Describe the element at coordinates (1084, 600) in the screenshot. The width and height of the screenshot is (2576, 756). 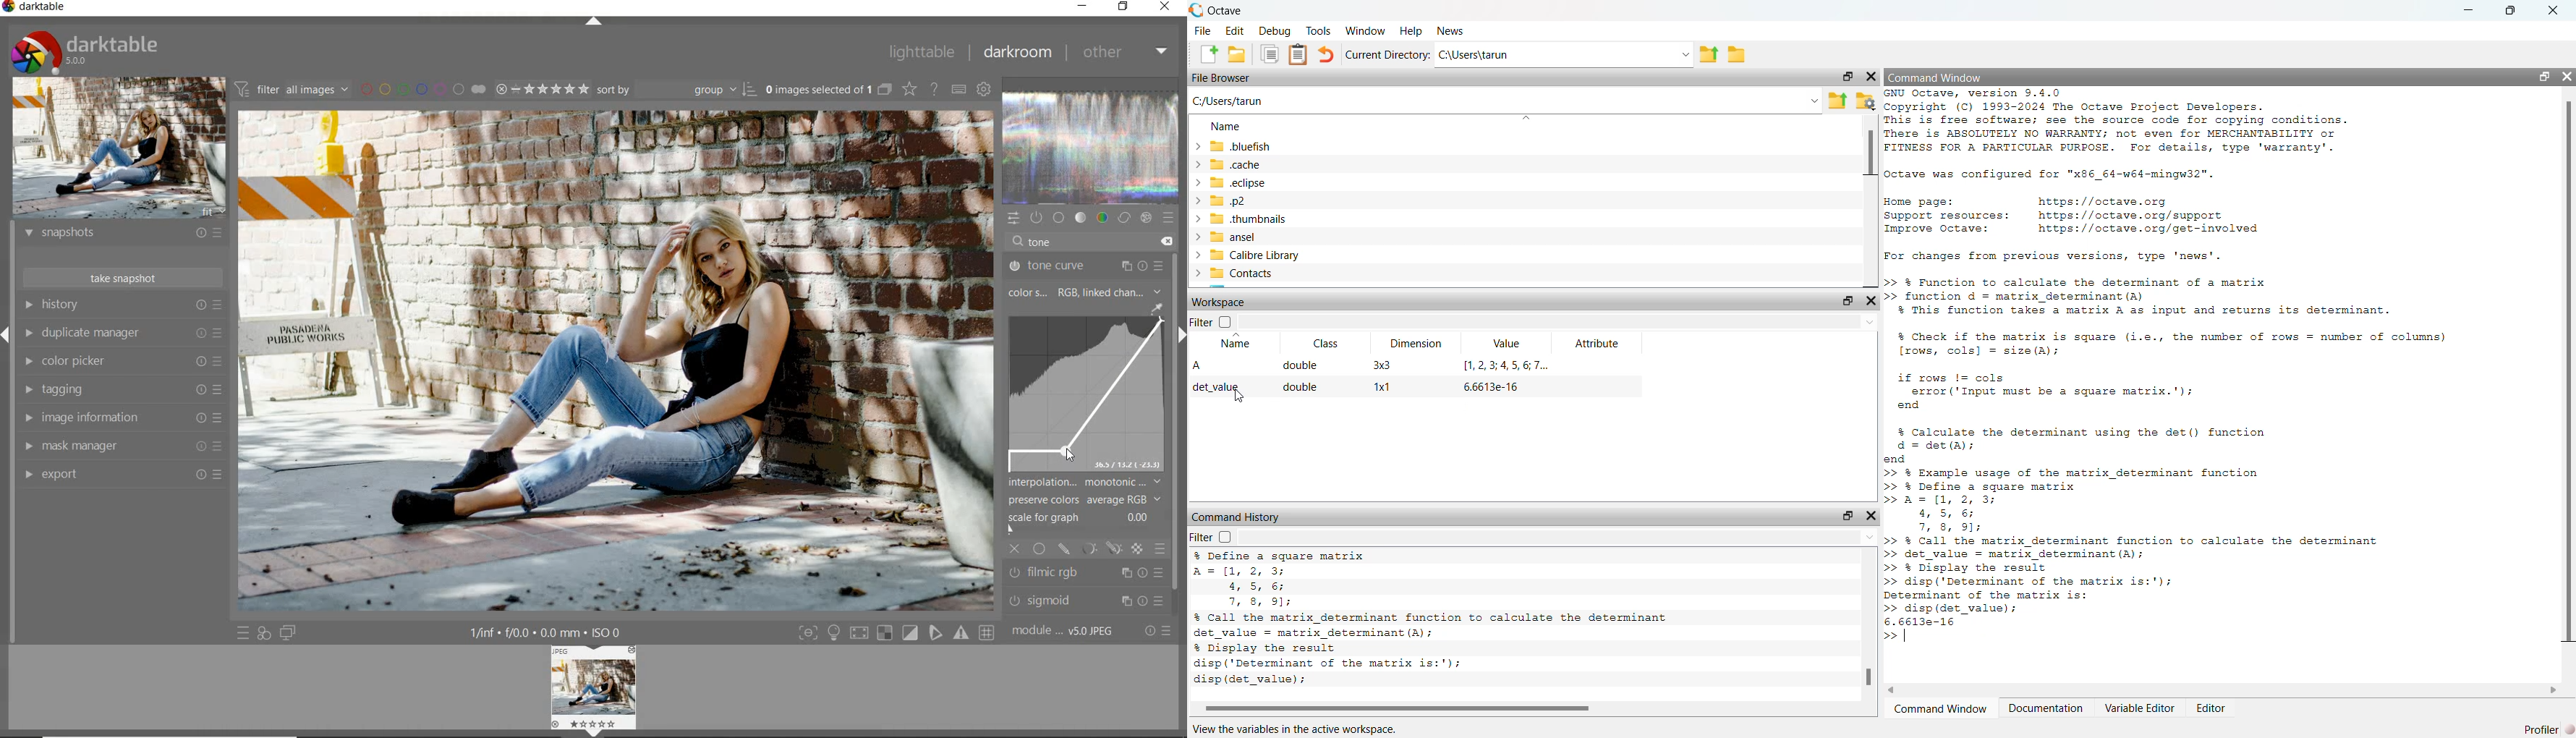
I see `sigmoid` at that location.